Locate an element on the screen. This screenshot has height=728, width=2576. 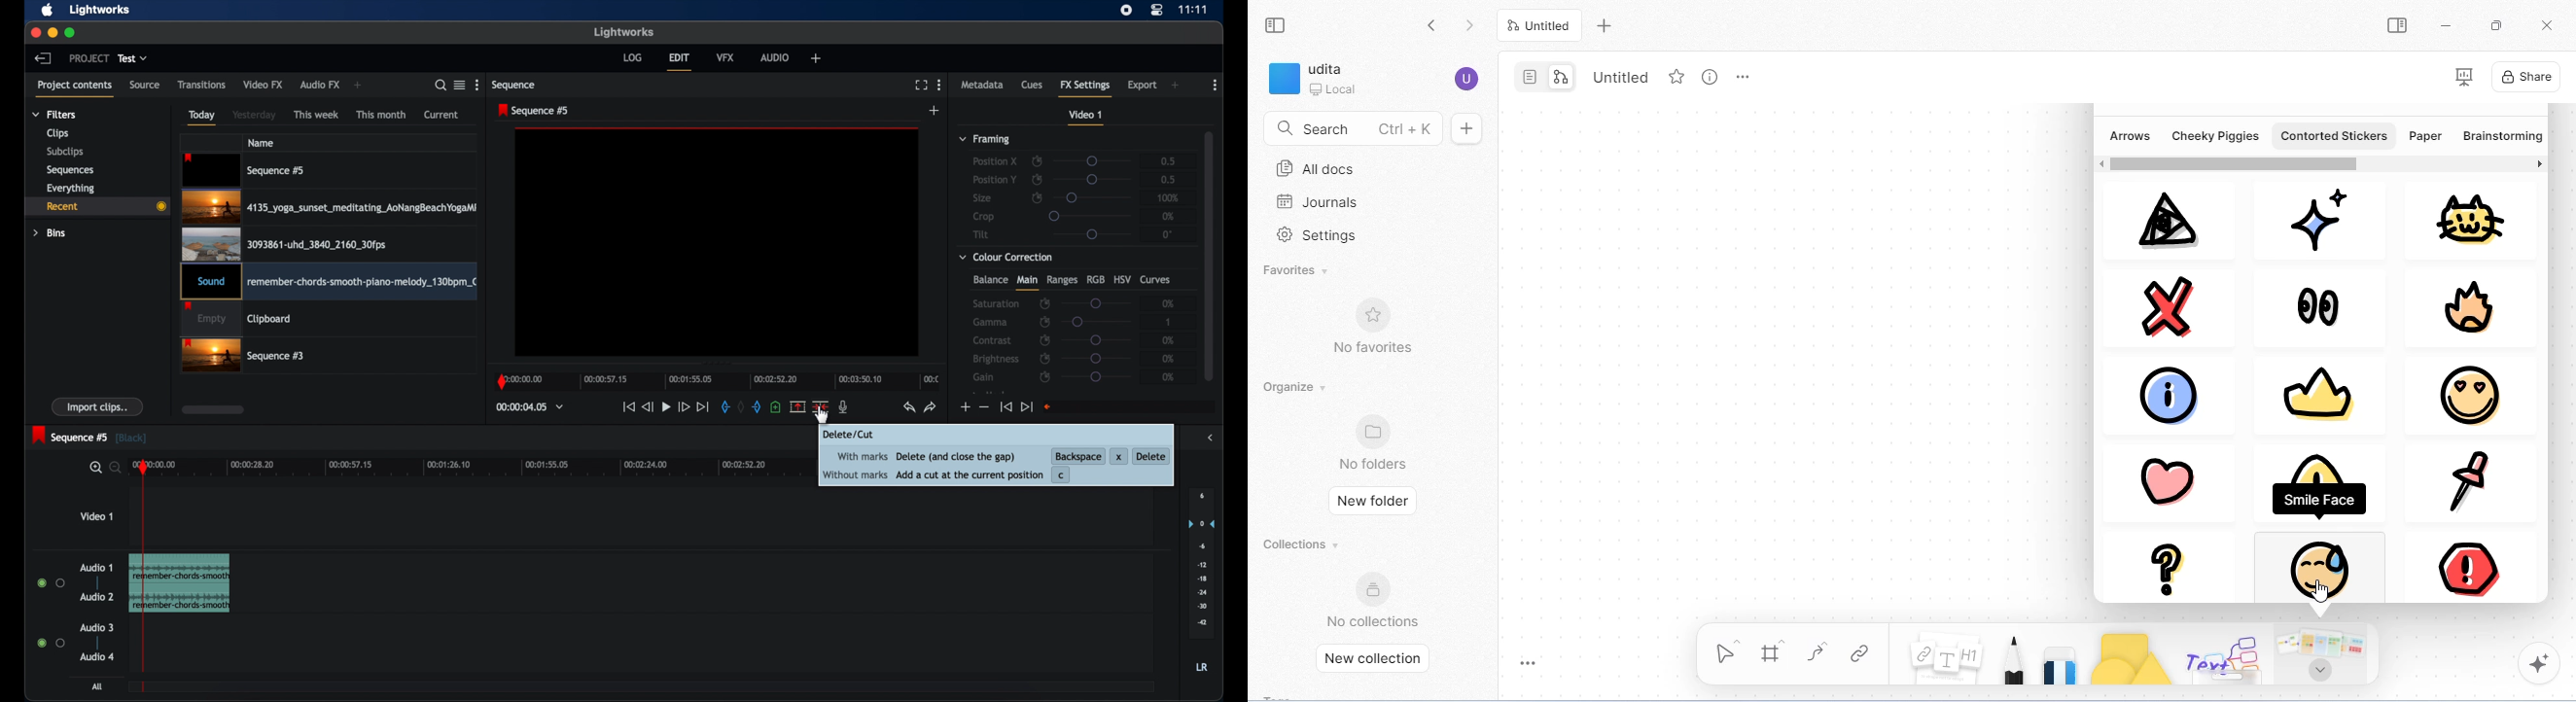
AI assistant is located at coordinates (2541, 664).